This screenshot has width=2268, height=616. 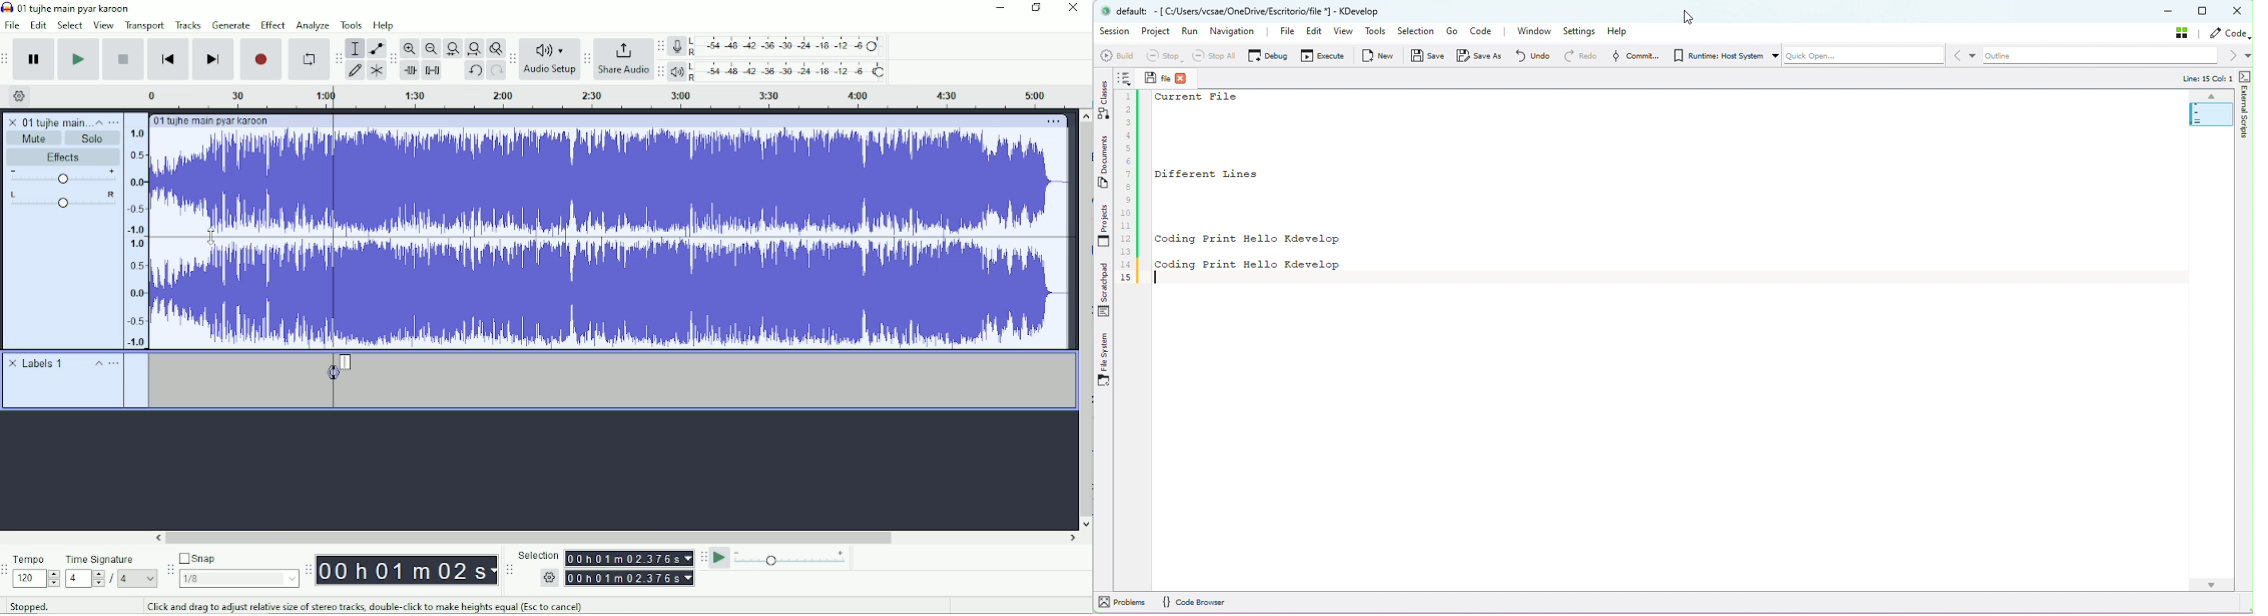 I want to click on Minimize, so click(x=1001, y=8).